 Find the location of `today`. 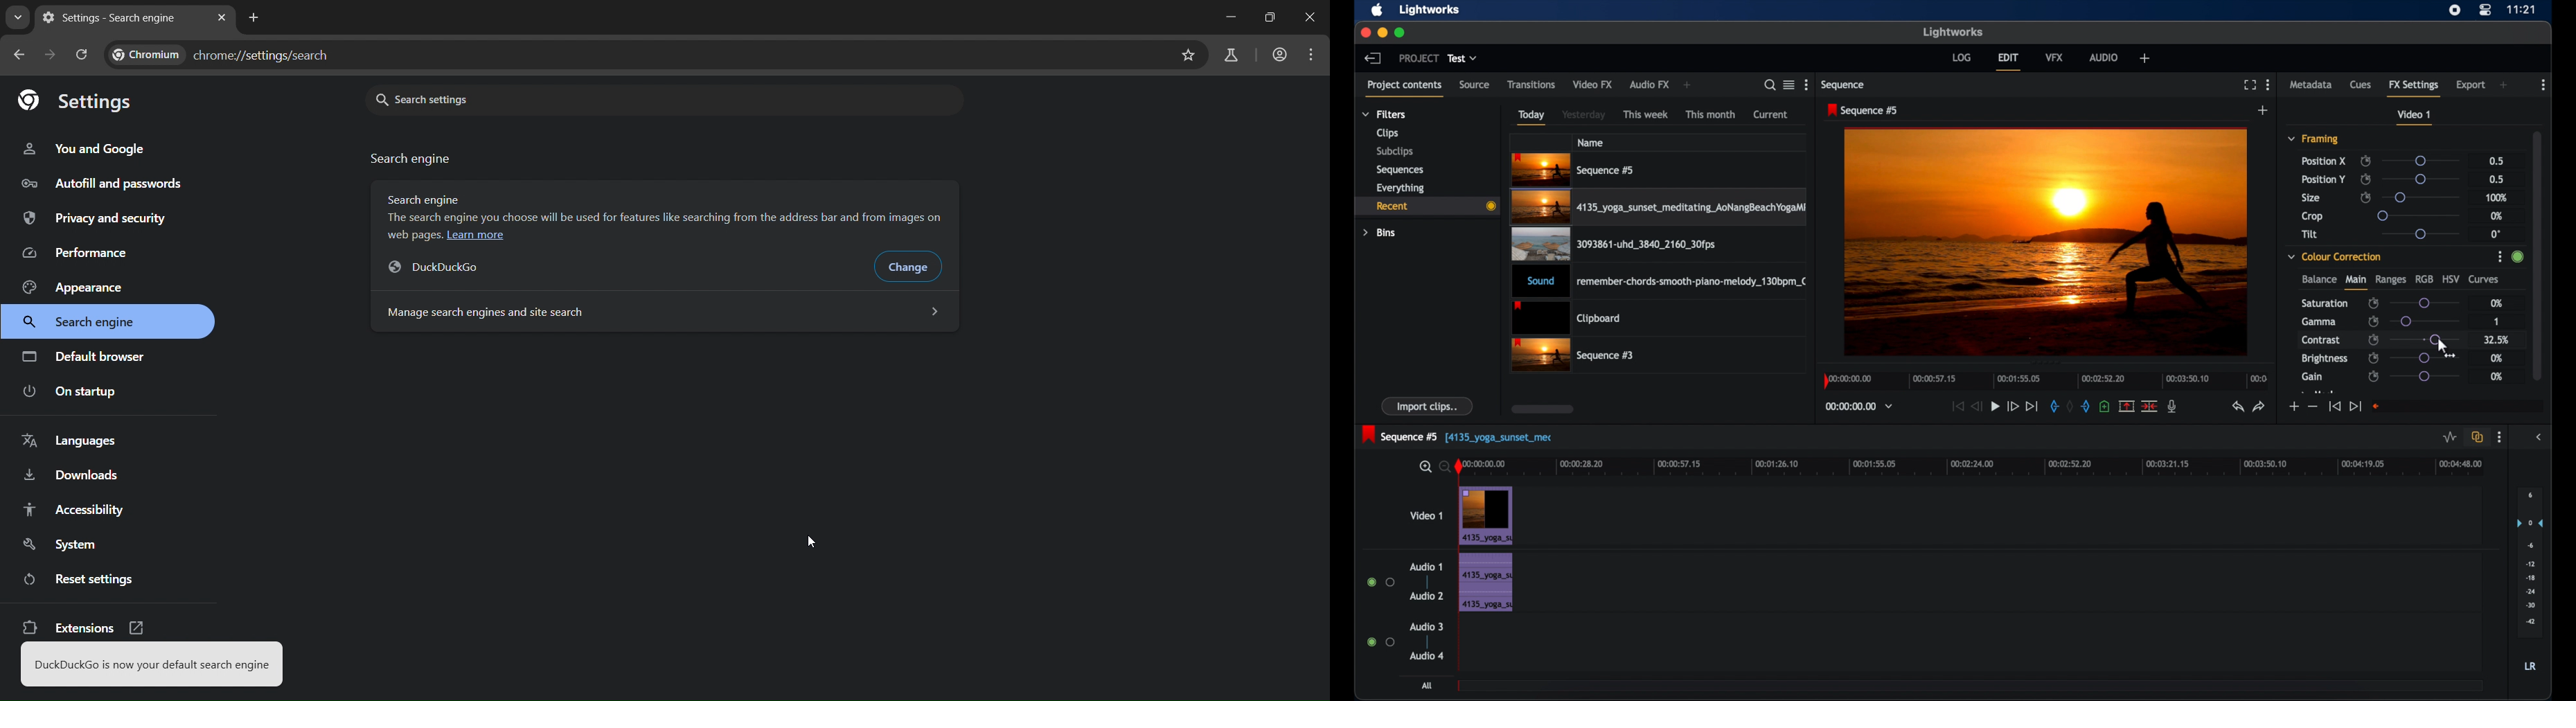

today is located at coordinates (1531, 117).